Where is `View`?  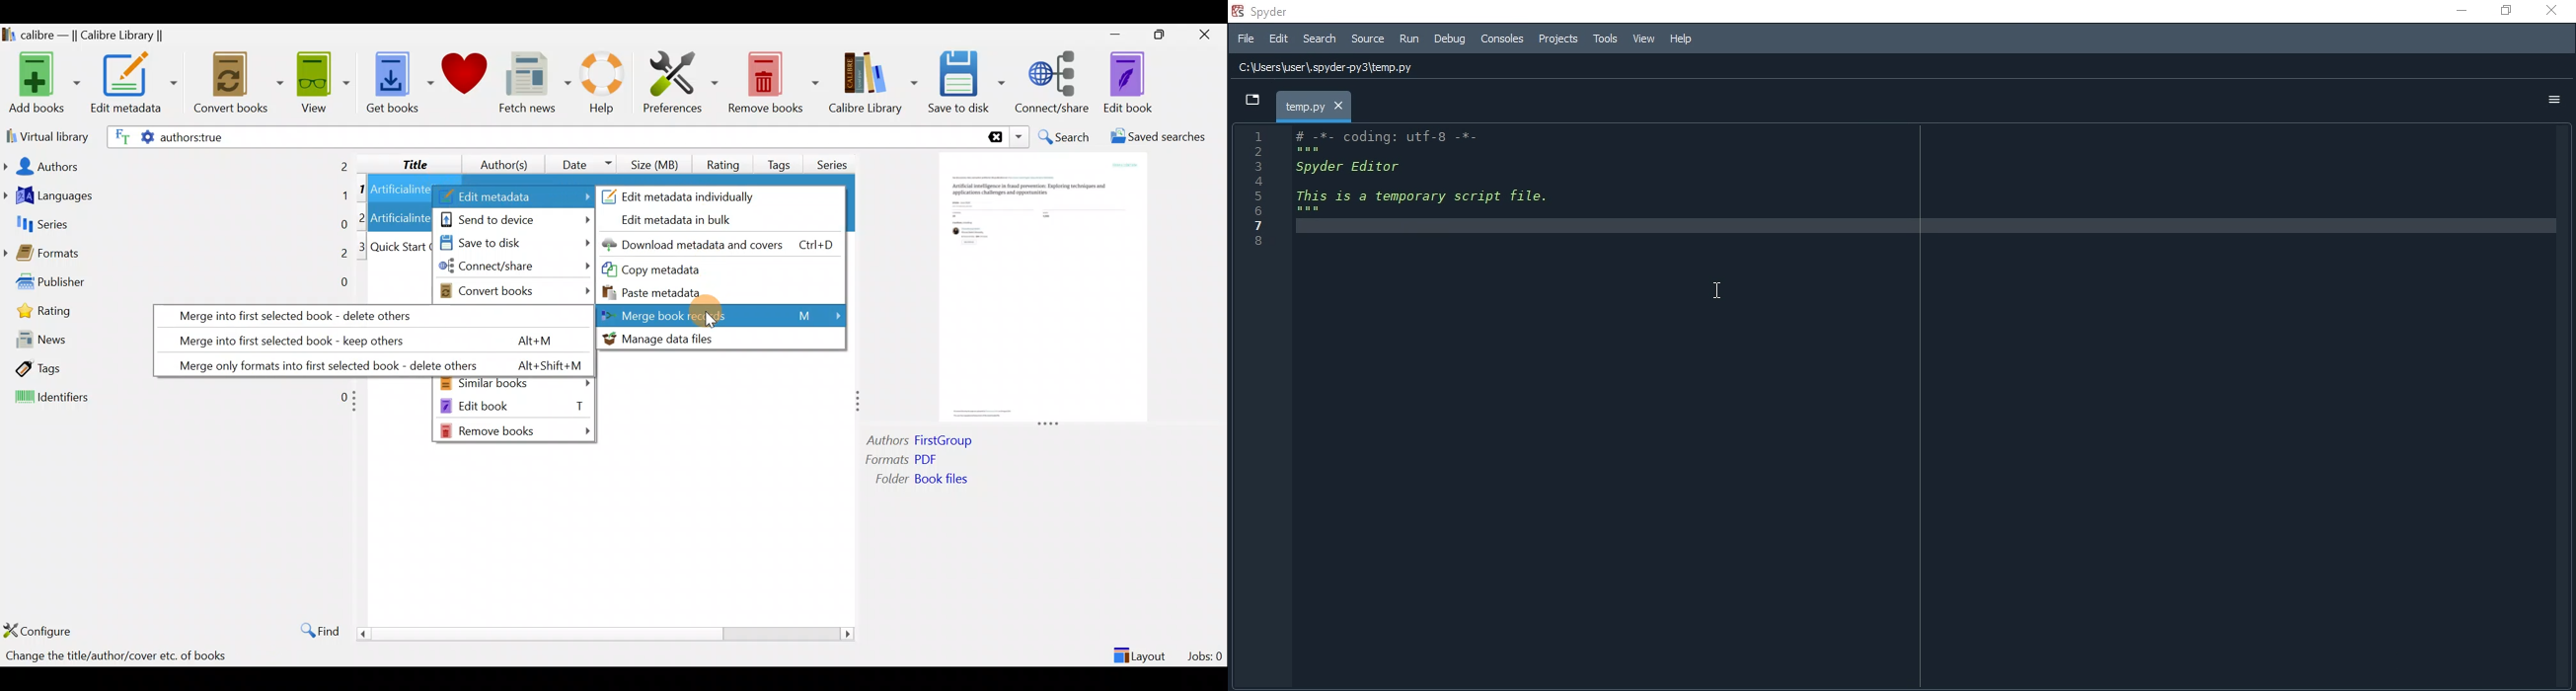 View is located at coordinates (1644, 39).